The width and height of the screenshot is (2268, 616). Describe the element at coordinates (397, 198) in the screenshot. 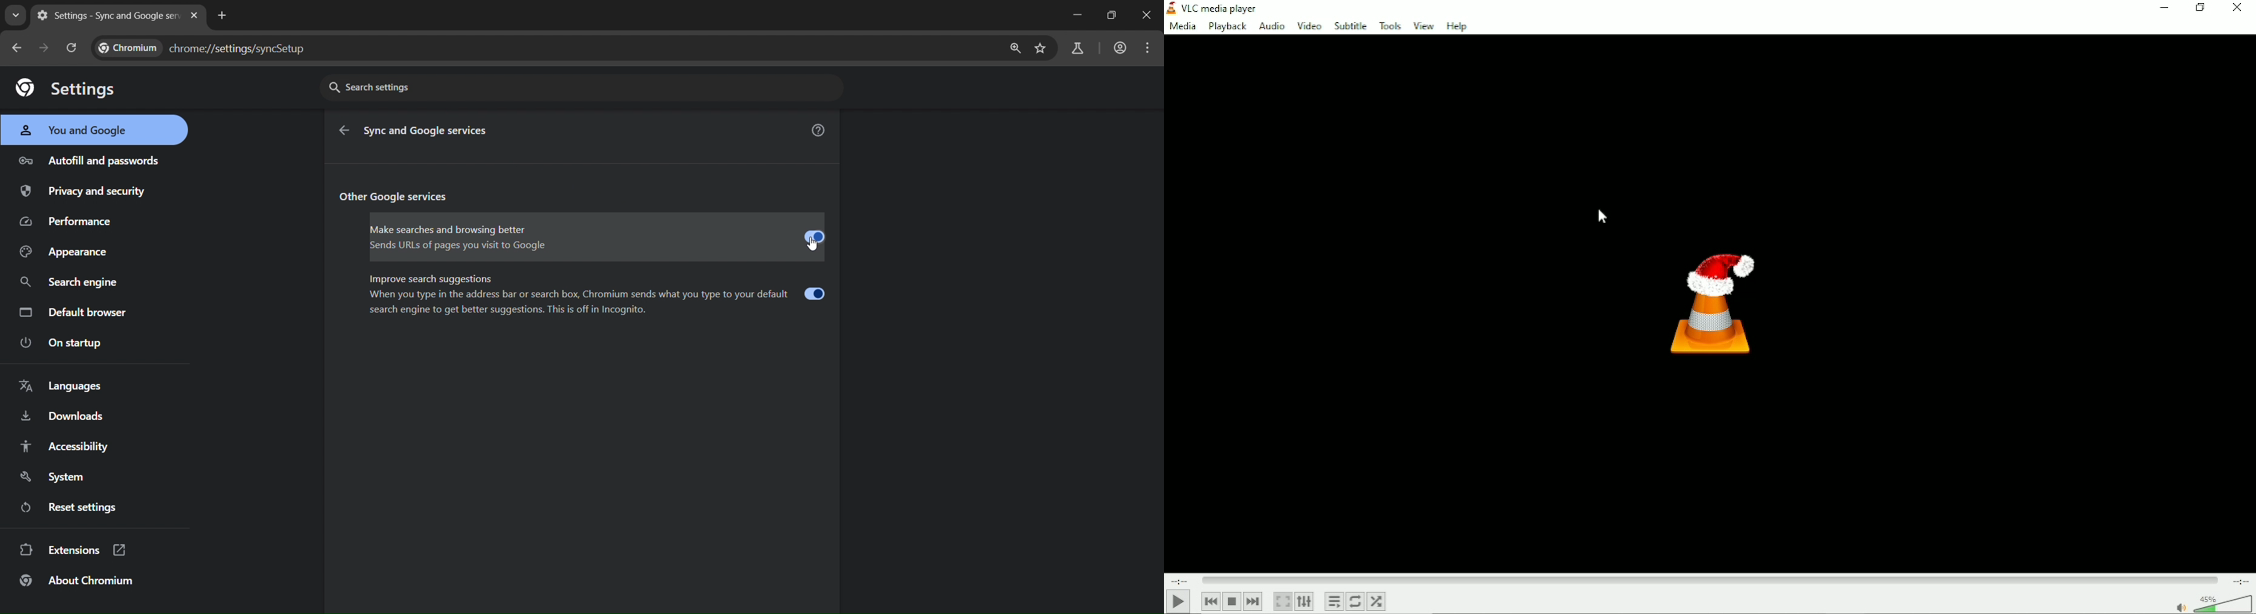

I see `Other Google services` at that location.